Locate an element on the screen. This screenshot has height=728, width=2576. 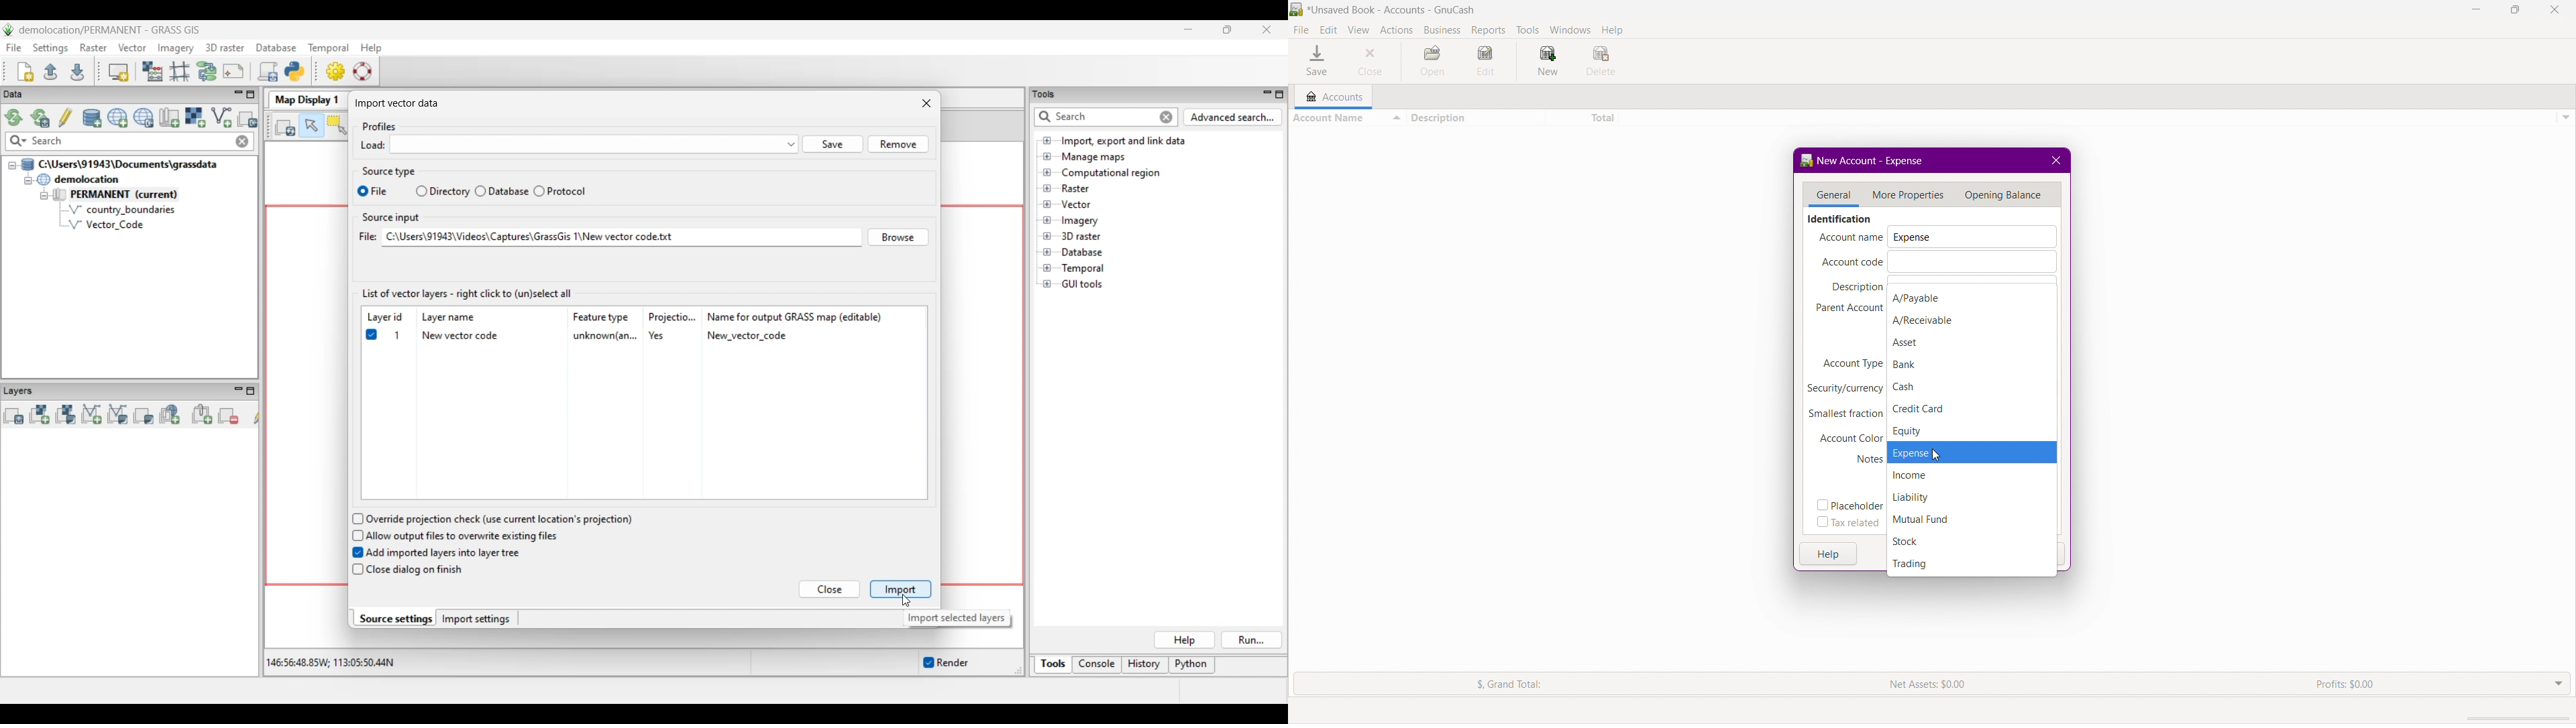
Stock is located at coordinates (1907, 540).